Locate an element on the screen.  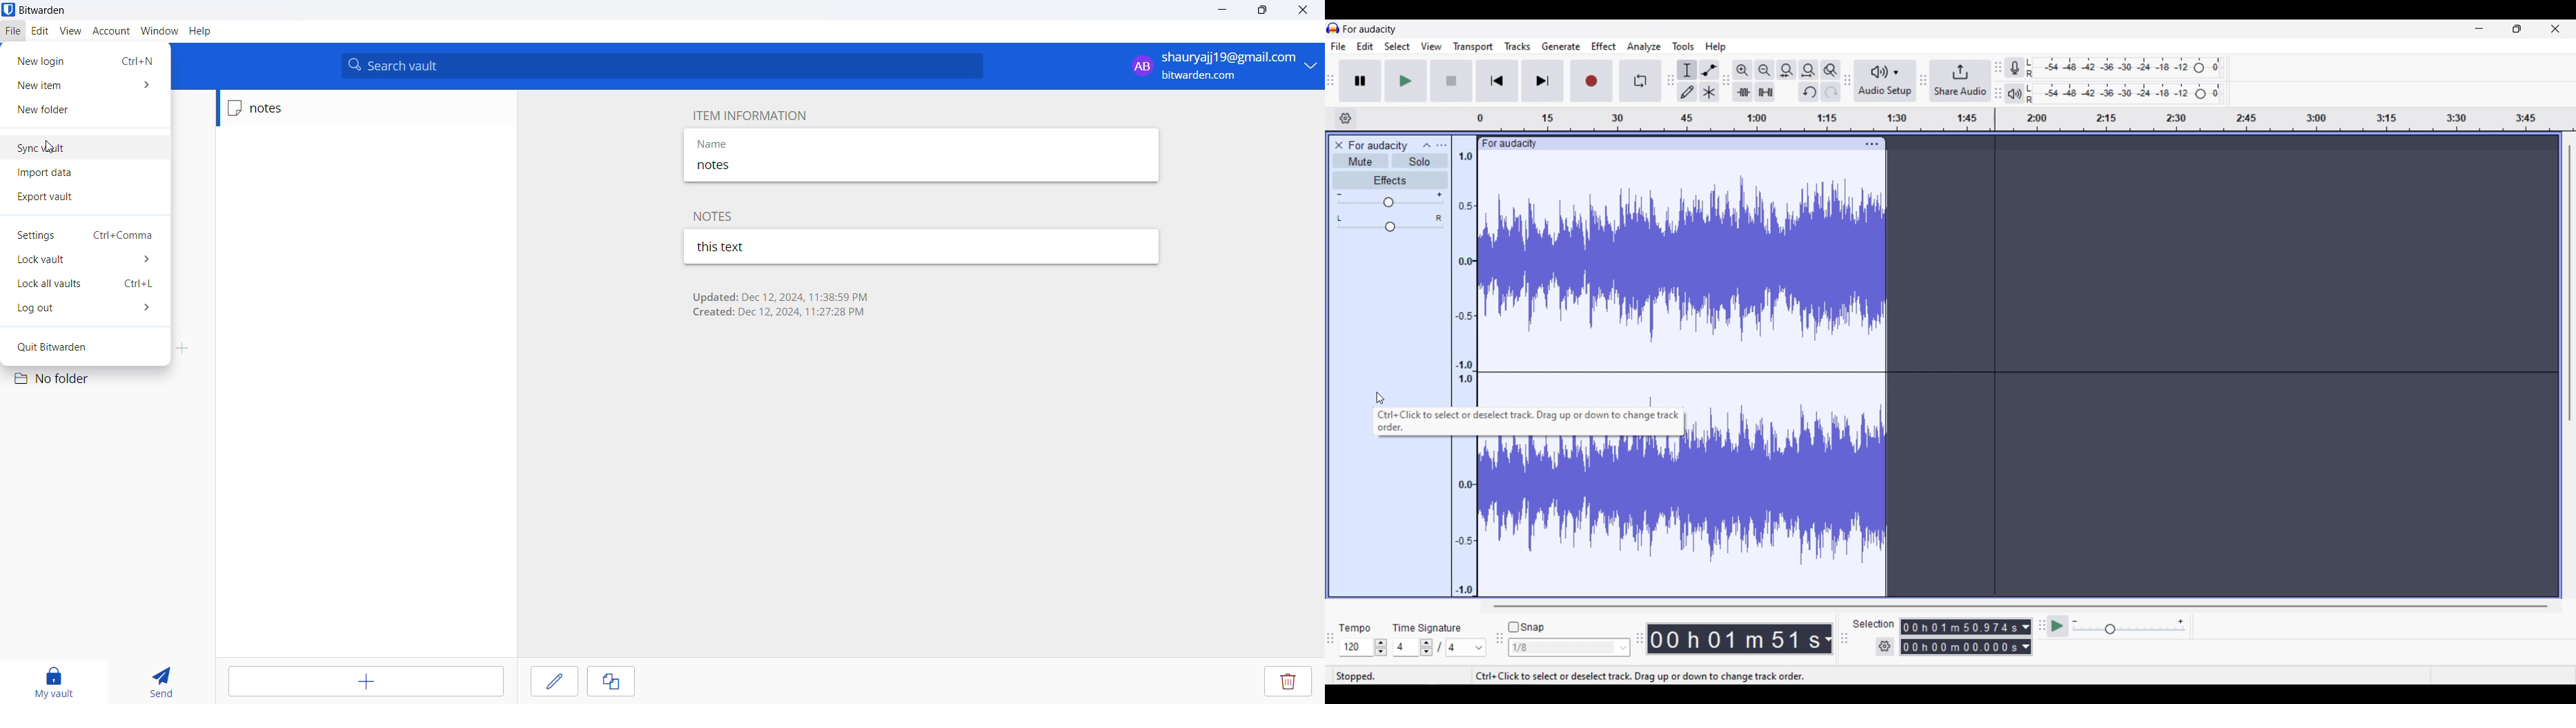
Snap toggle is located at coordinates (1527, 627).